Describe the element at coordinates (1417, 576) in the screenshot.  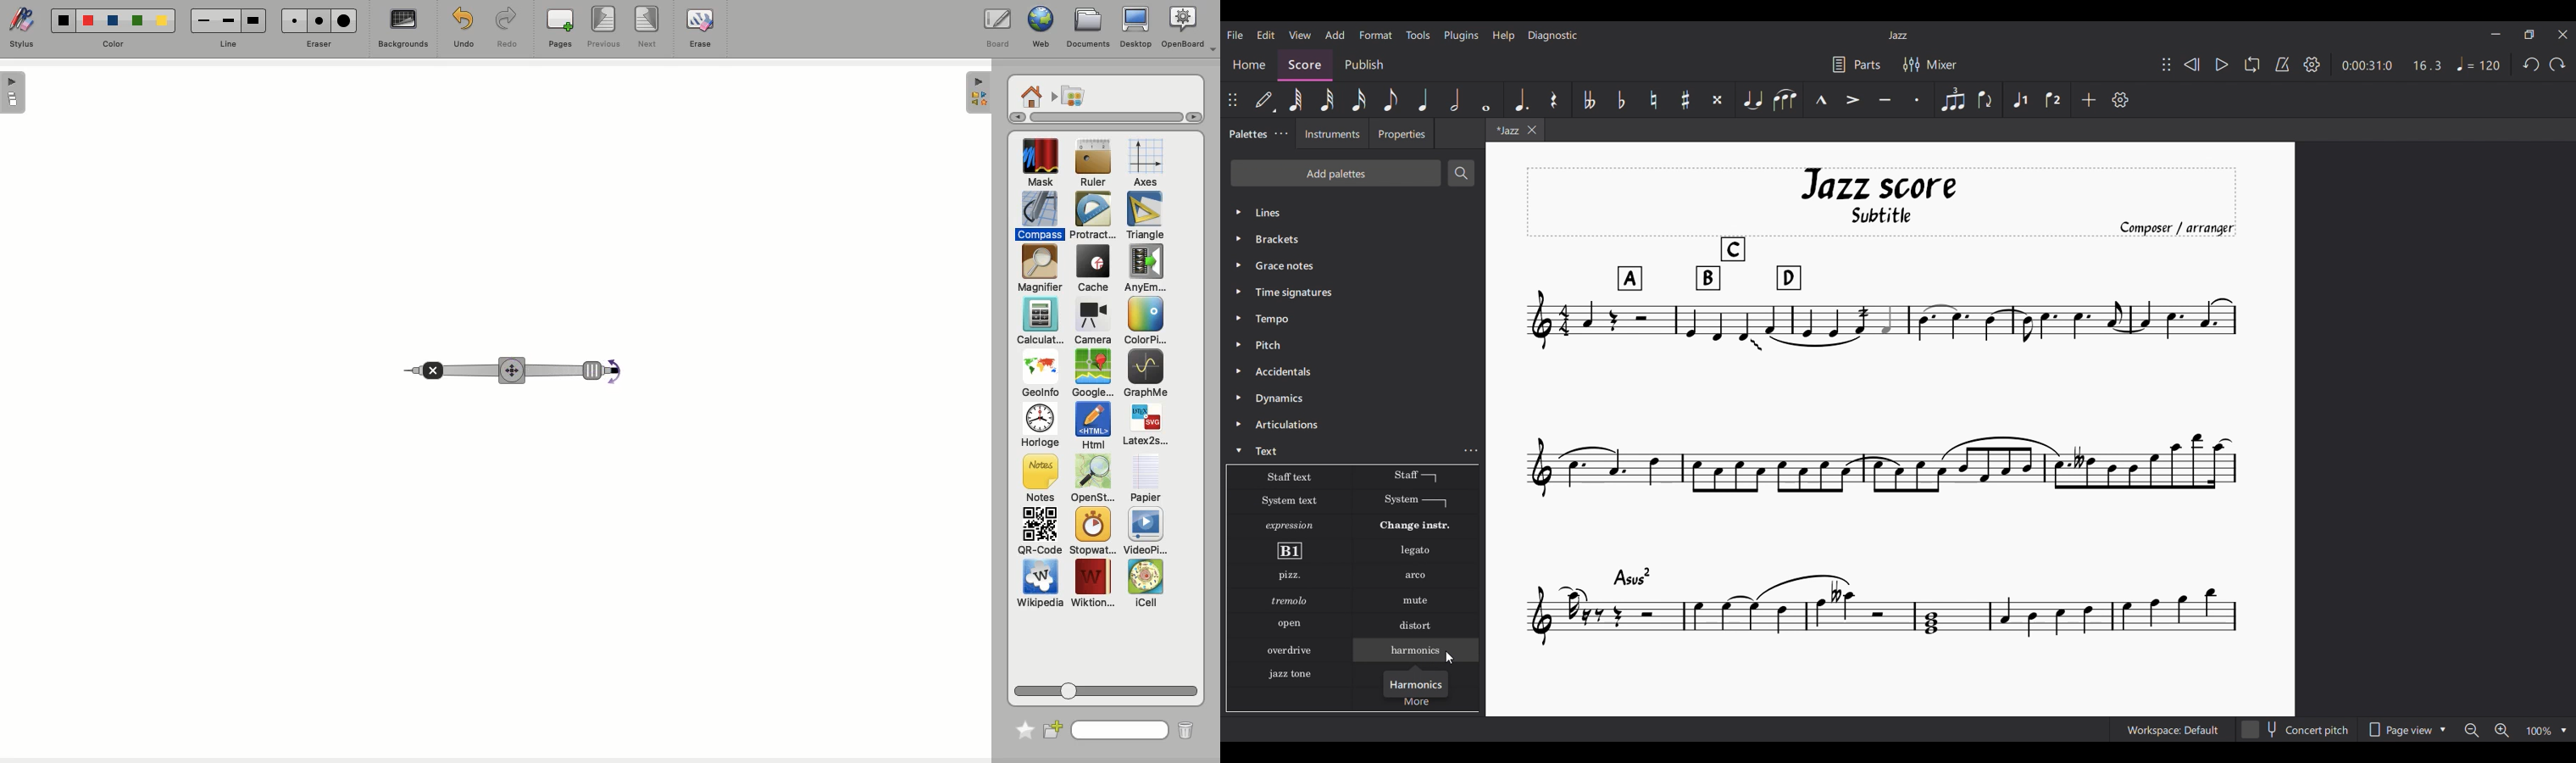
I see `Arco` at that location.